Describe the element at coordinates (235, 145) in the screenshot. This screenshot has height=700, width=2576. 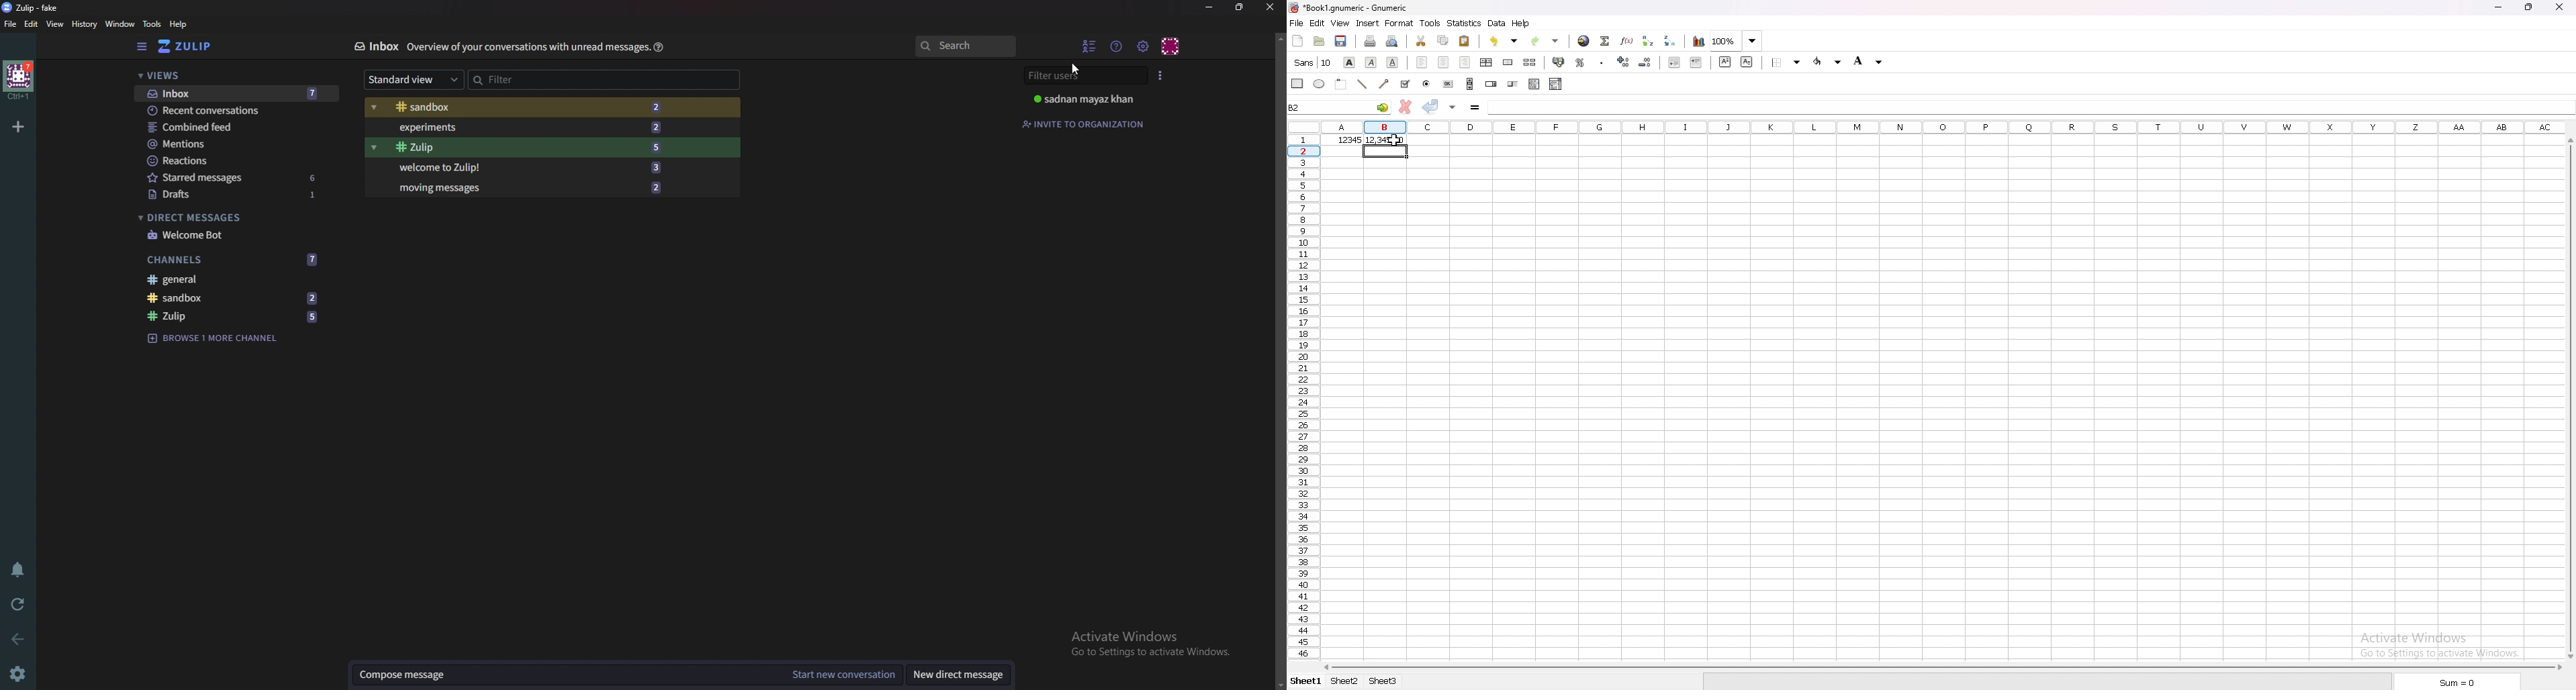
I see `Mentions` at that location.